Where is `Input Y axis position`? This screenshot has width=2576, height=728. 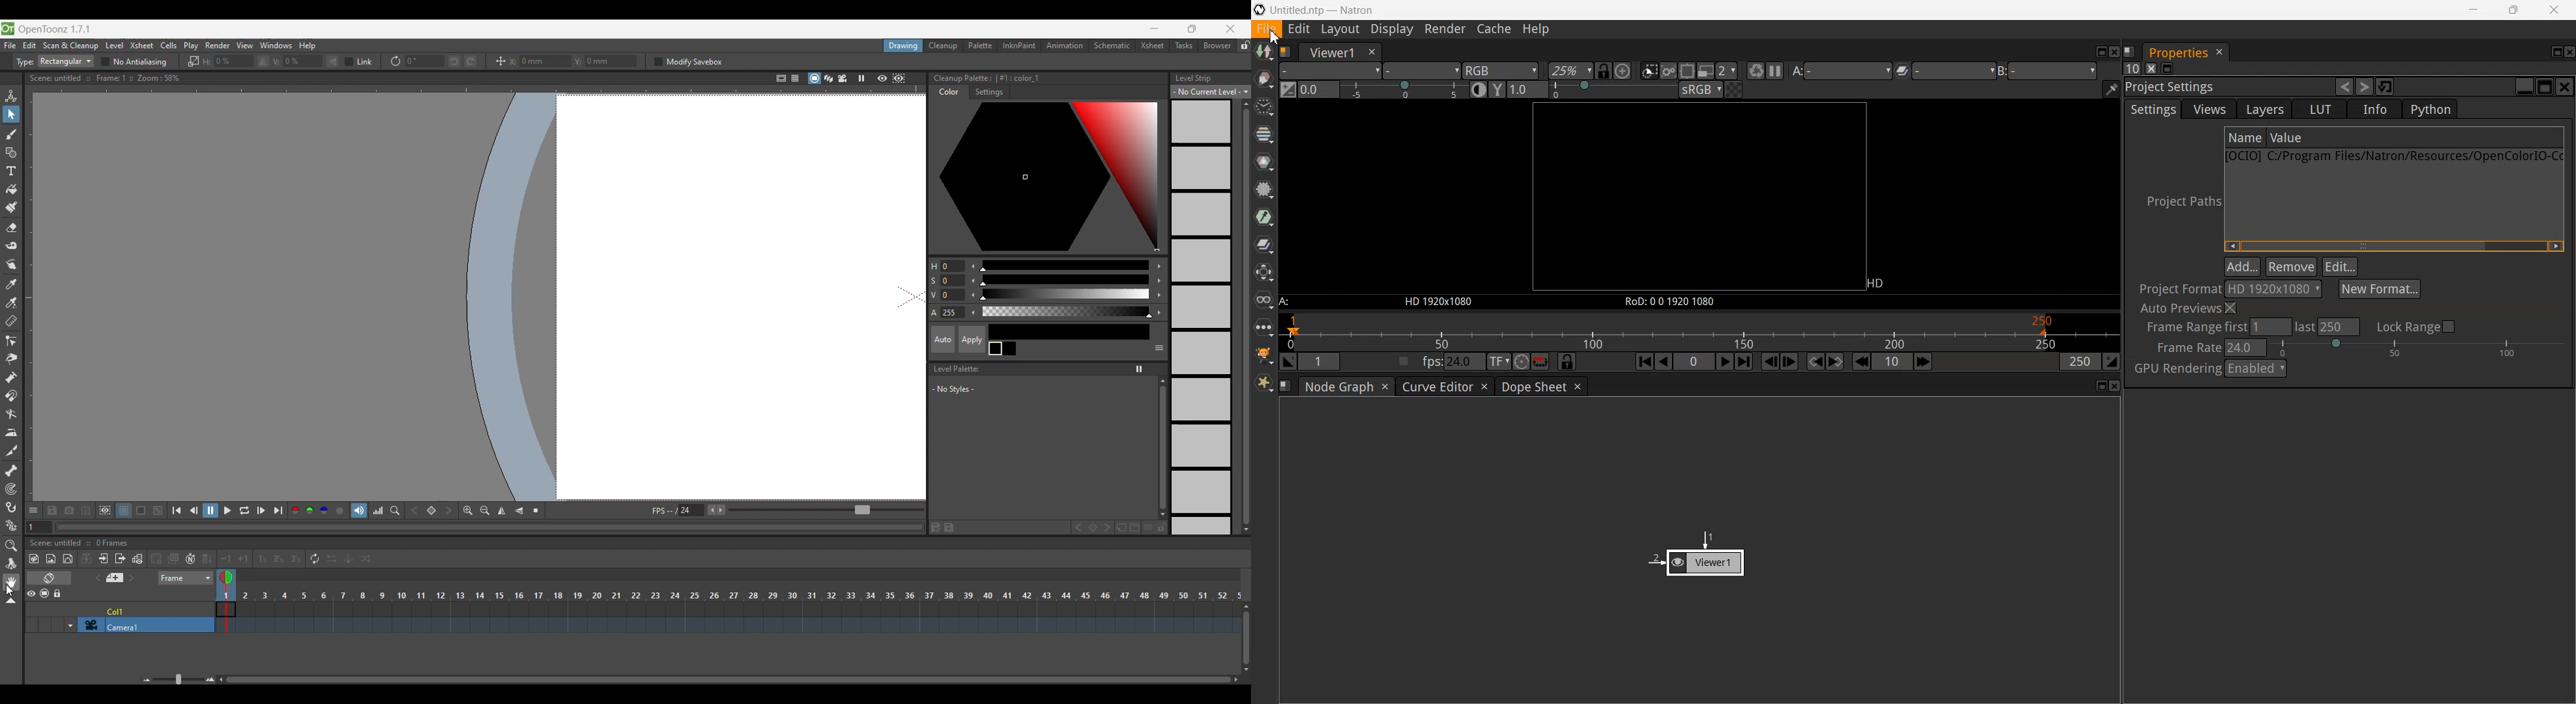 Input Y axis position is located at coordinates (606, 61).